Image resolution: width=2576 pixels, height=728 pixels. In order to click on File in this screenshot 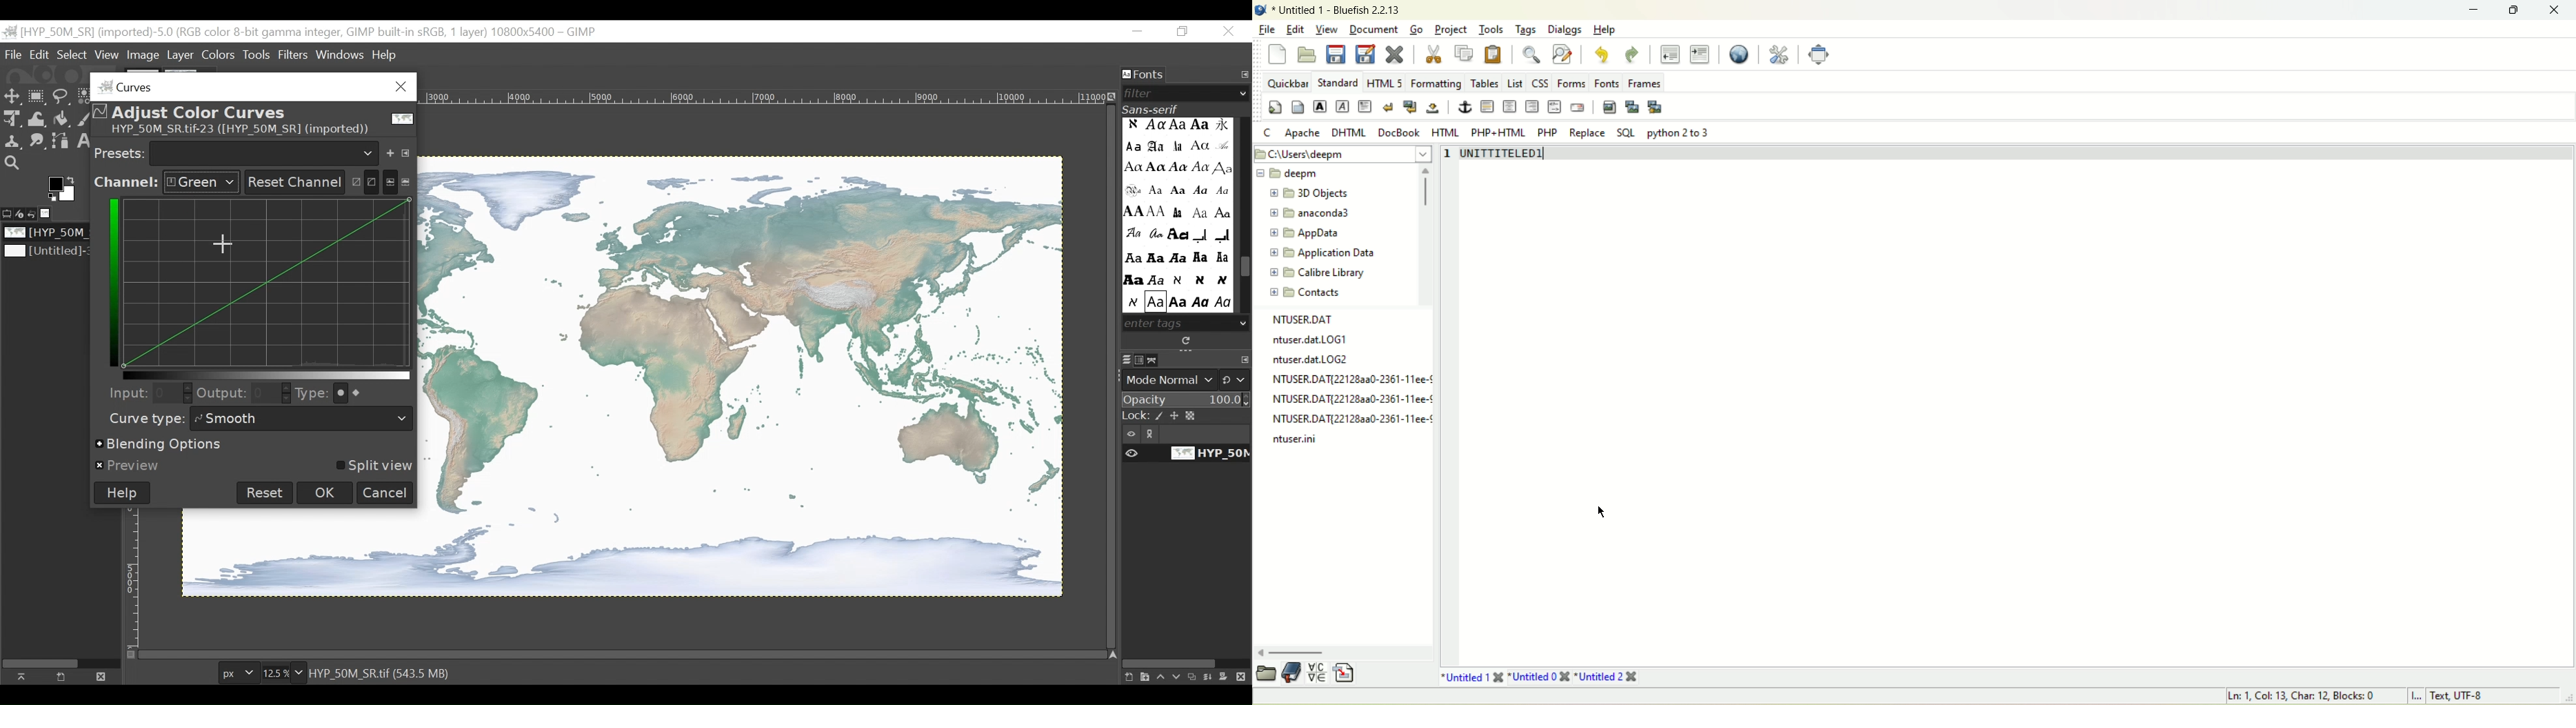, I will do `click(15, 54)`.